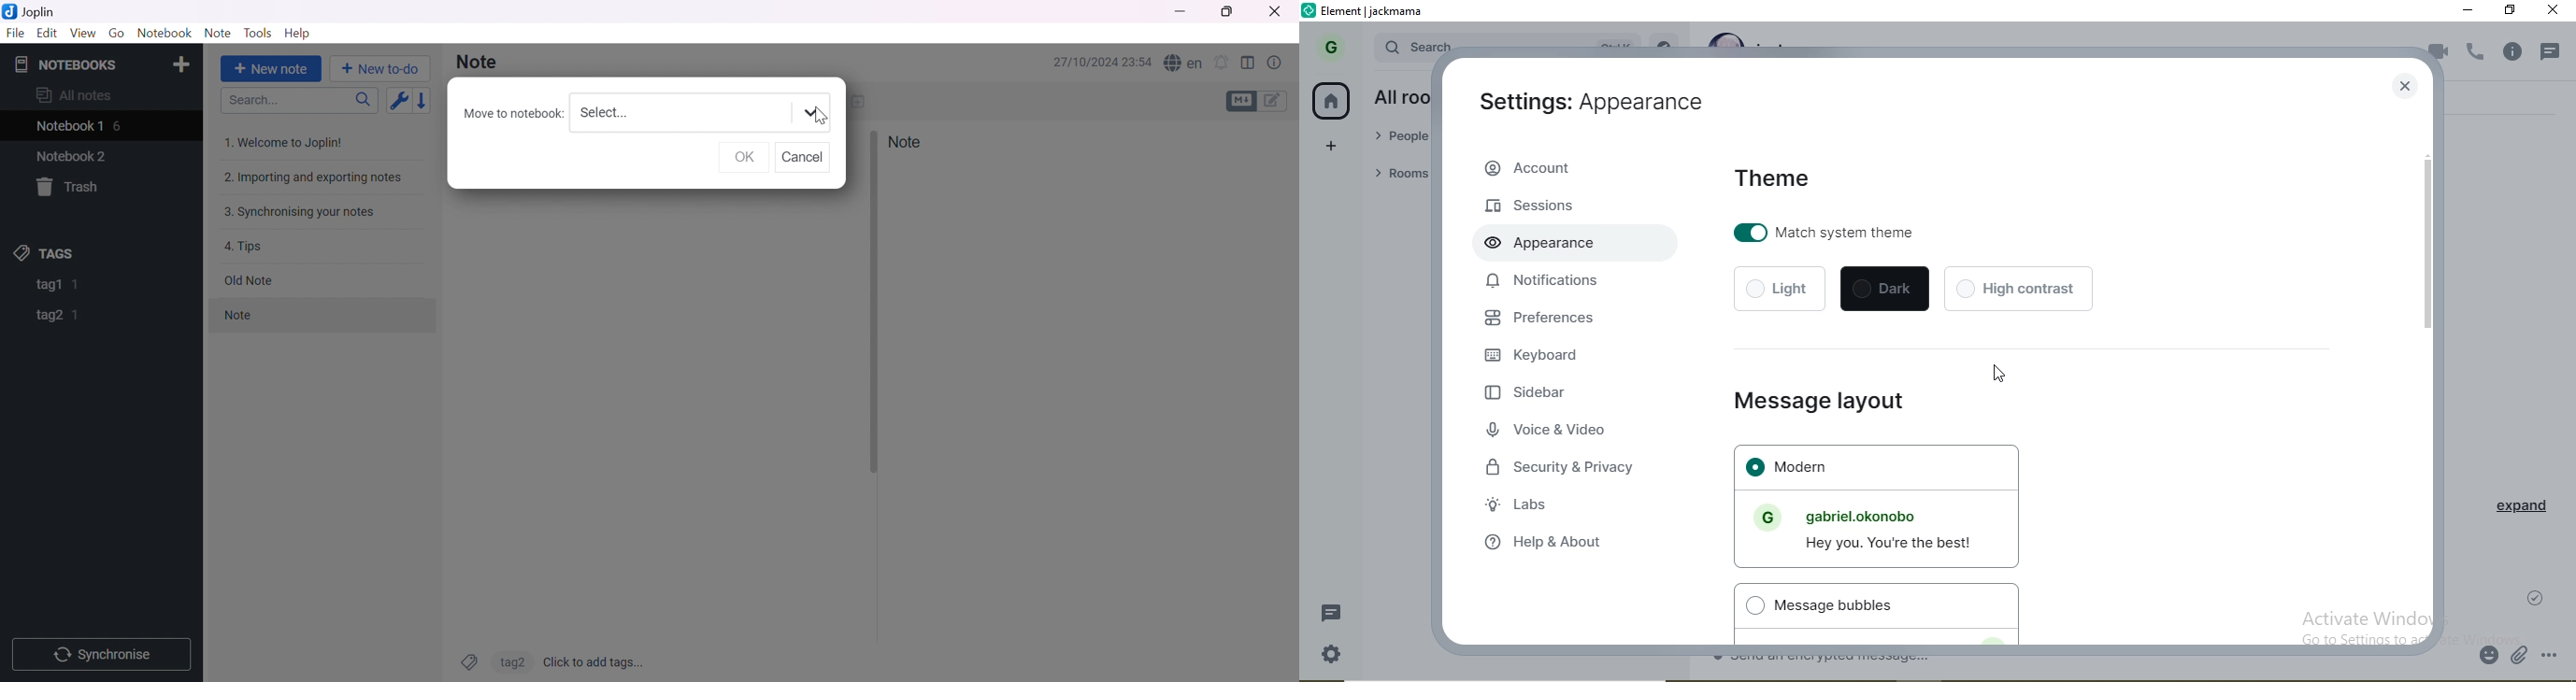 The image size is (2576, 700). Describe the element at coordinates (384, 70) in the screenshot. I see `+New to-do` at that location.